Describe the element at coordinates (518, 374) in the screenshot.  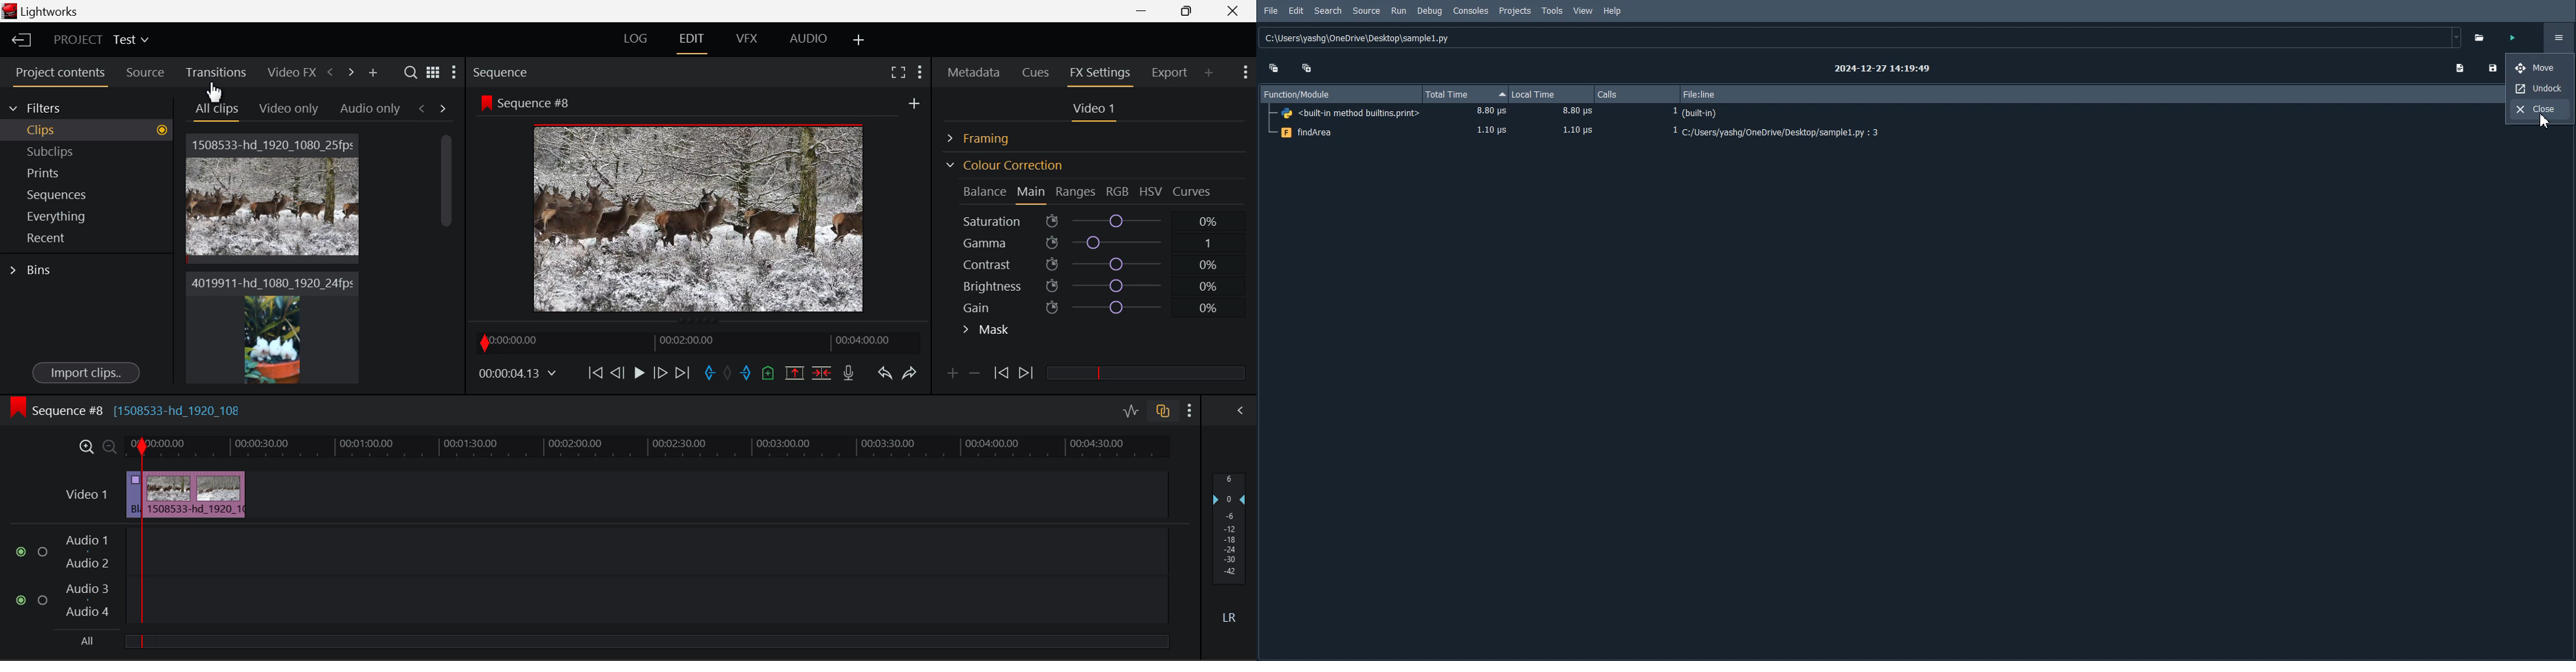
I see `Frame Time` at that location.